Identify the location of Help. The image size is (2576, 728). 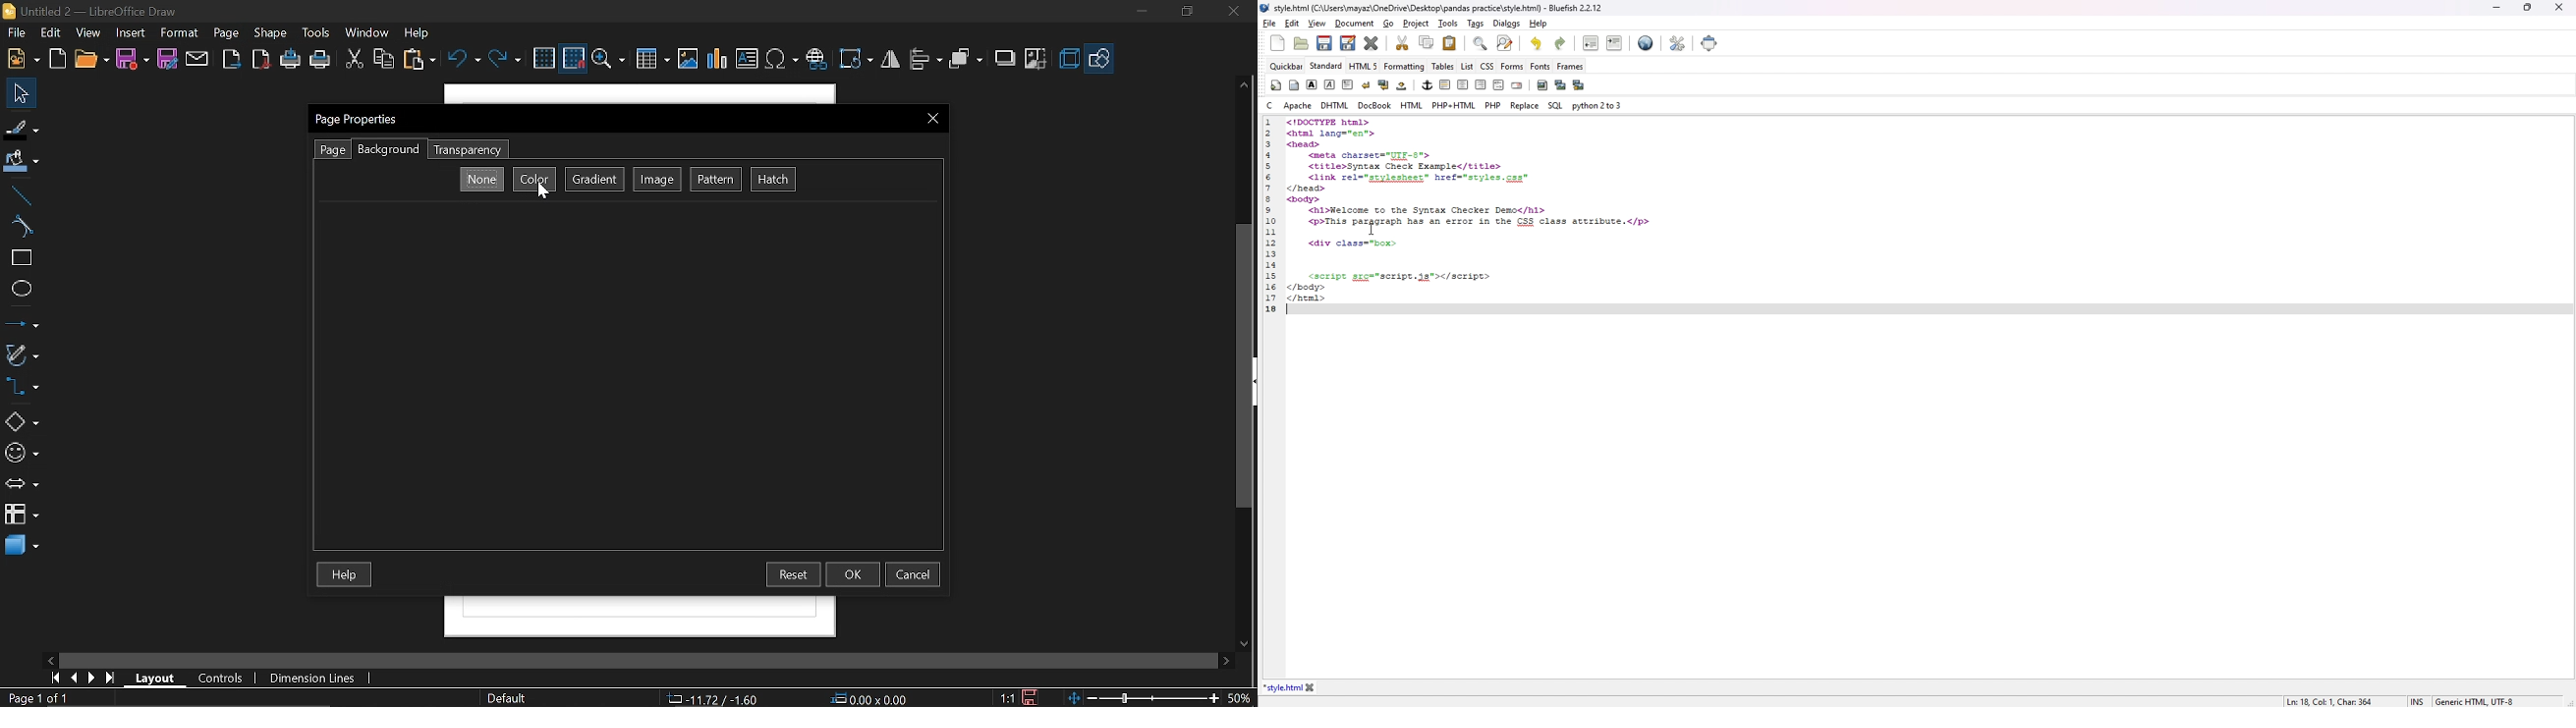
(419, 32).